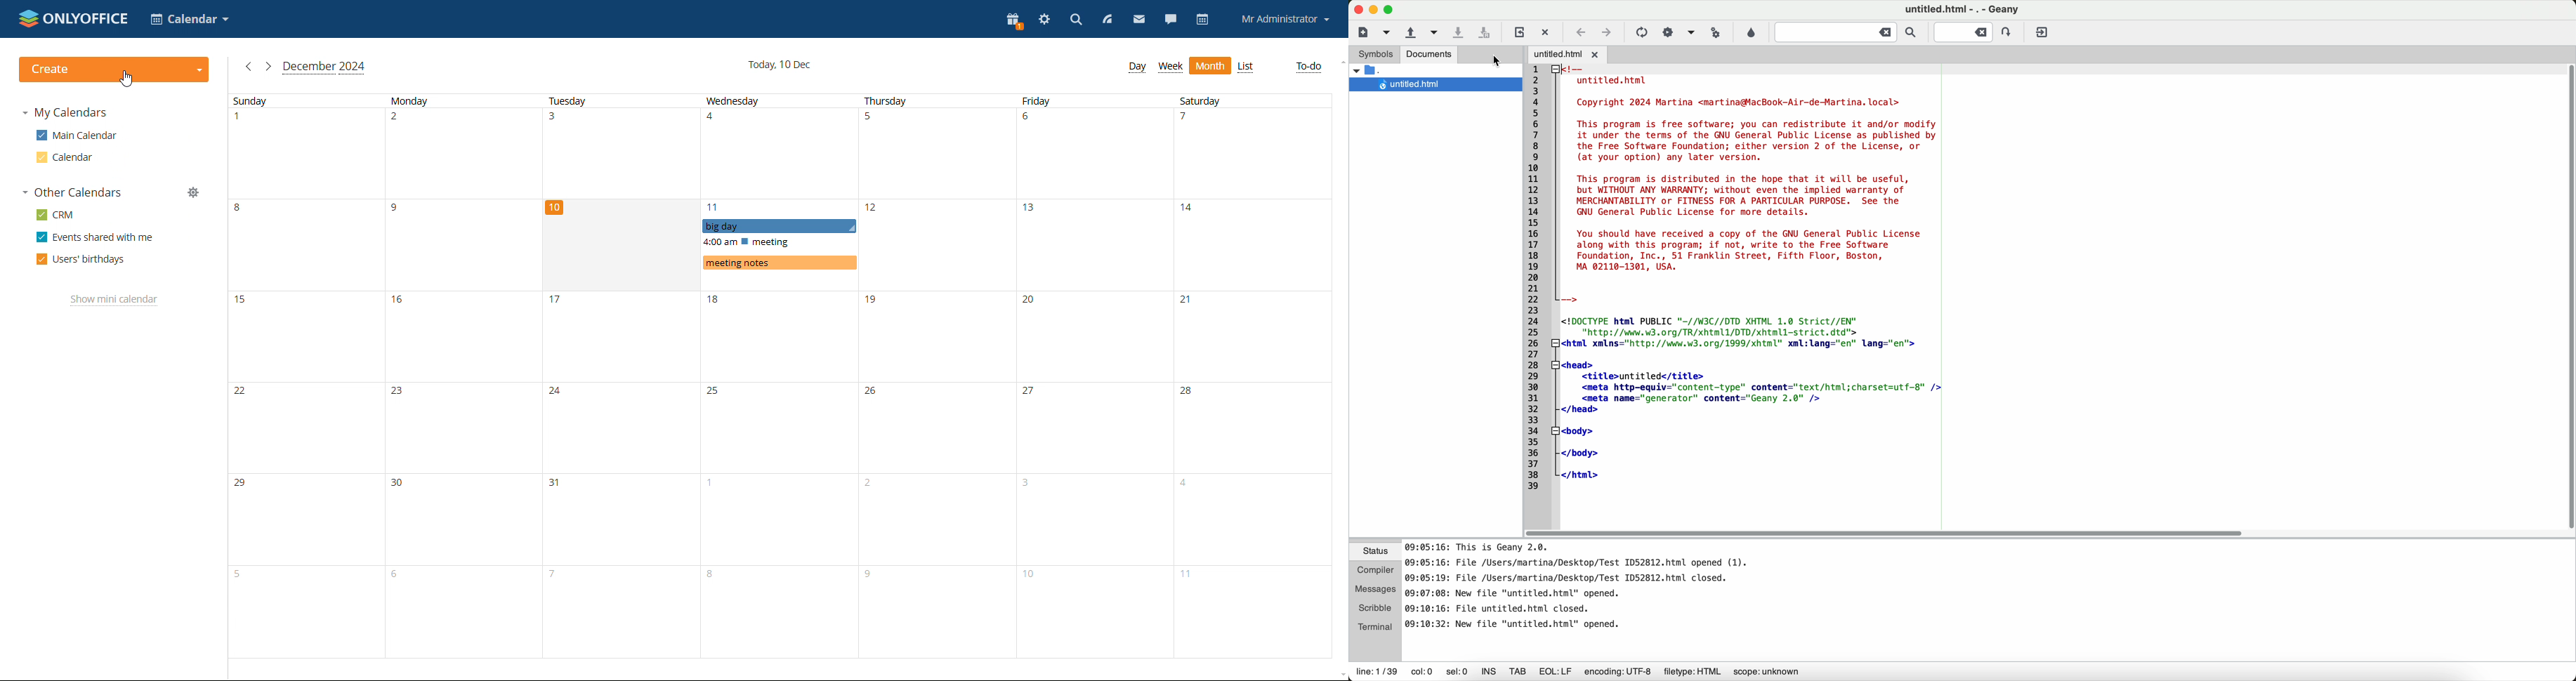  What do you see at coordinates (1340, 675) in the screenshot?
I see `scroll down` at bounding box center [1340, 675].